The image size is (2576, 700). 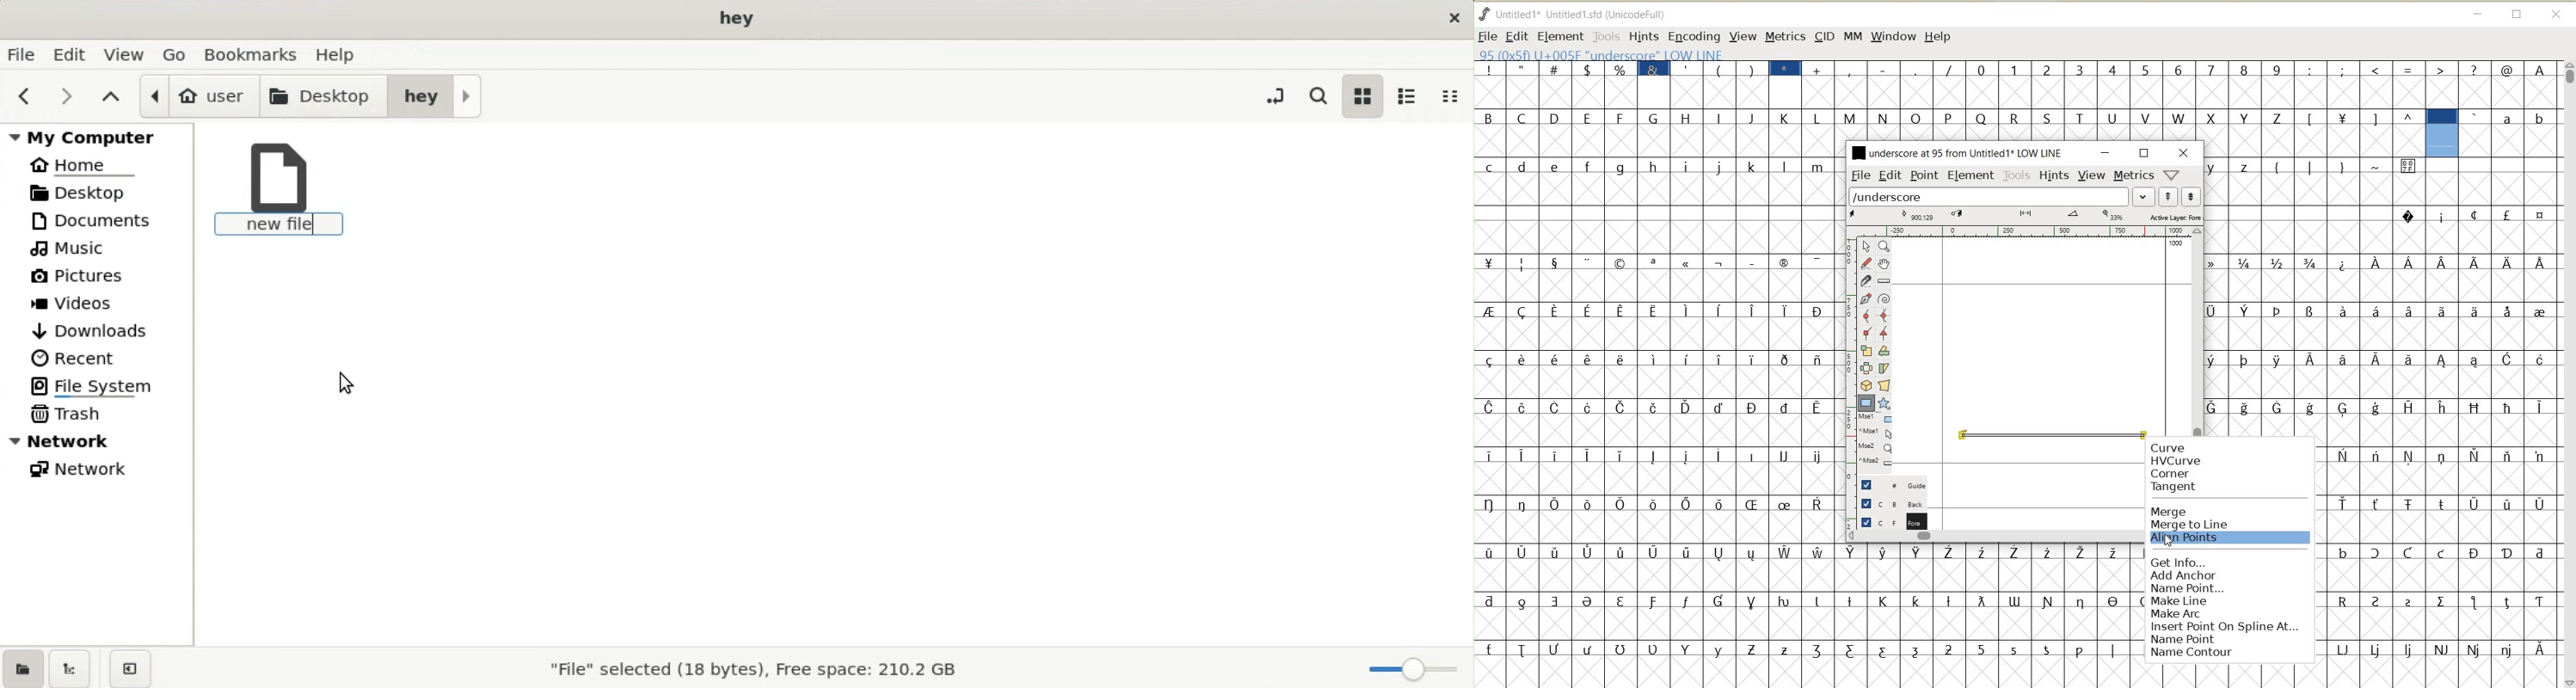 I want to click on show treeview, so click(x=70, y=668).